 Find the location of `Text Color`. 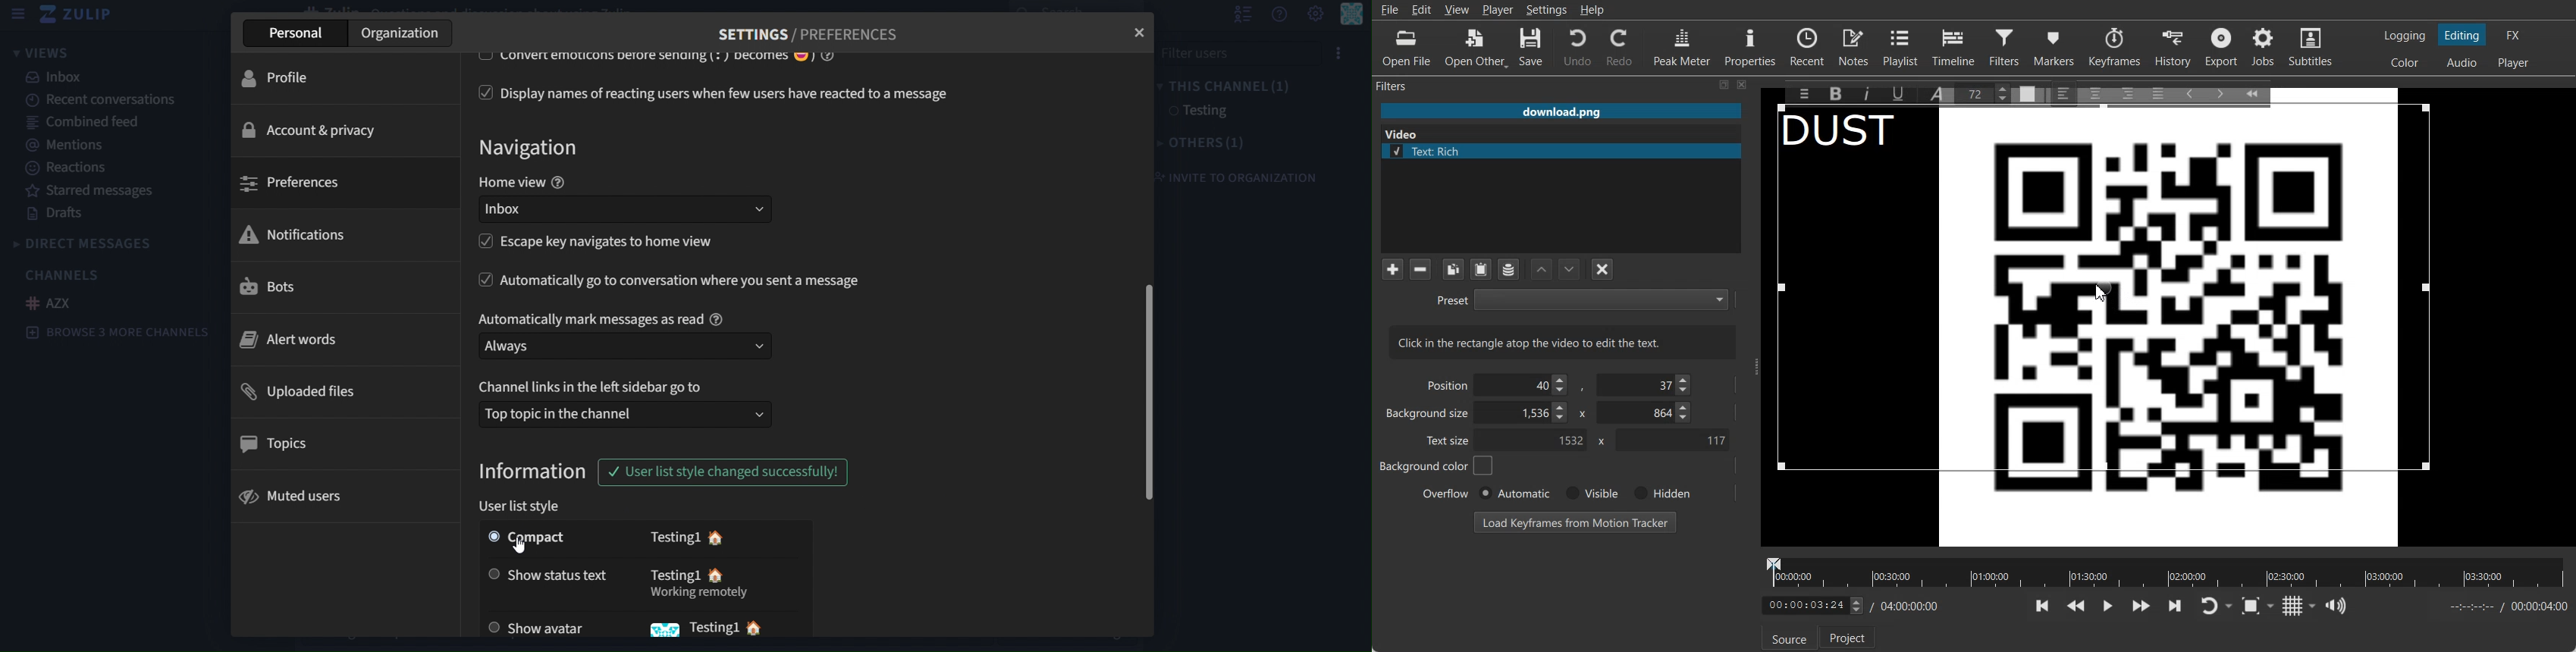

Text Color is located at coordinates (2028, 91).